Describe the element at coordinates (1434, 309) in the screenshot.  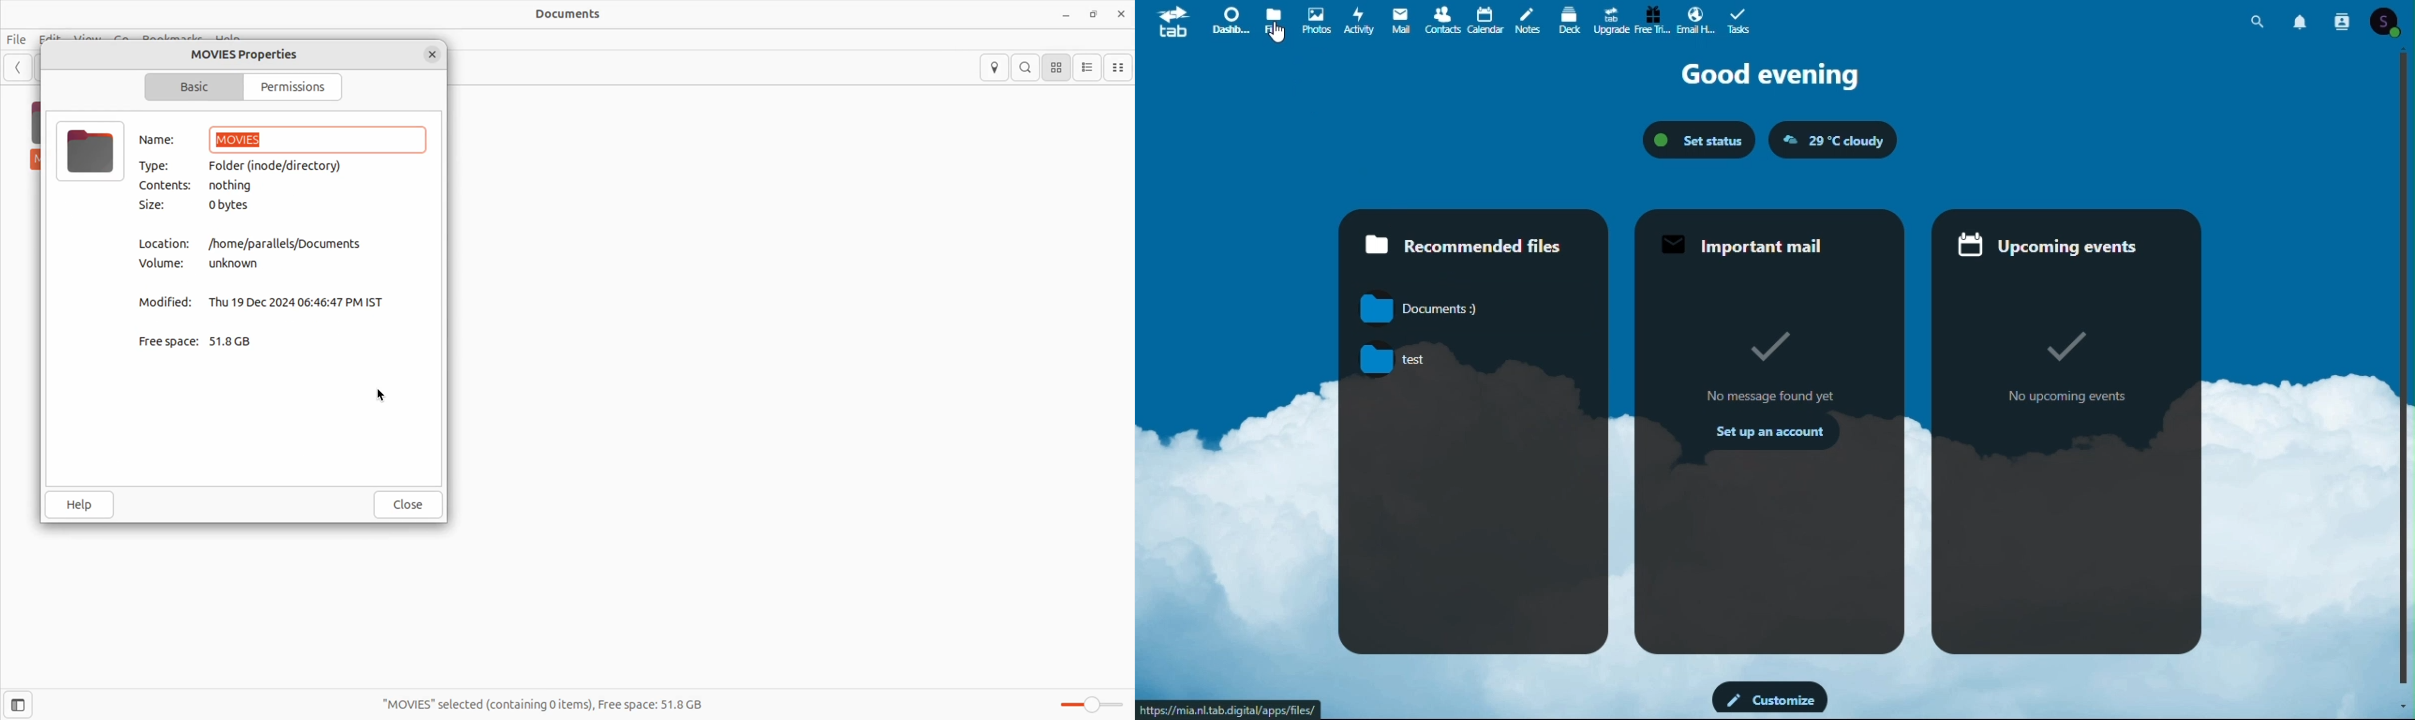
I see `Documents 3)` at that location.